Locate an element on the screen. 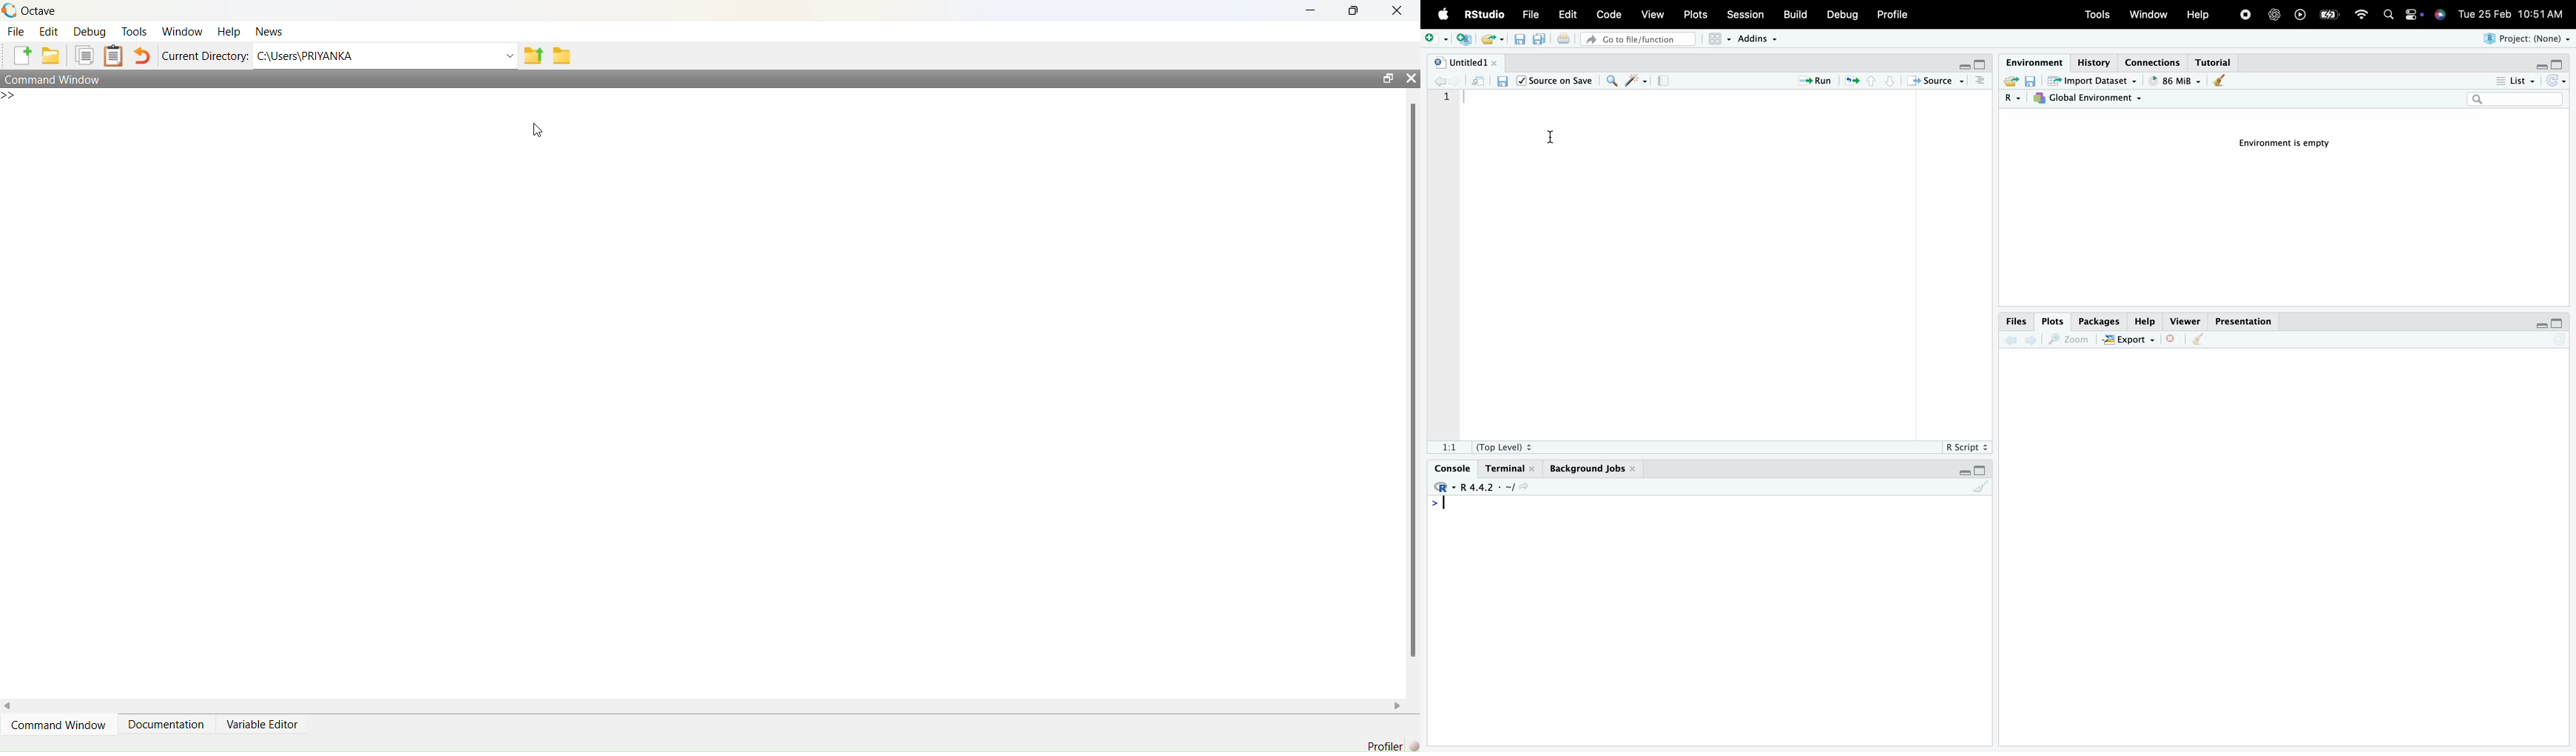 The image size is (2576, 756). Profiler is located at coordinates (1392, 745).